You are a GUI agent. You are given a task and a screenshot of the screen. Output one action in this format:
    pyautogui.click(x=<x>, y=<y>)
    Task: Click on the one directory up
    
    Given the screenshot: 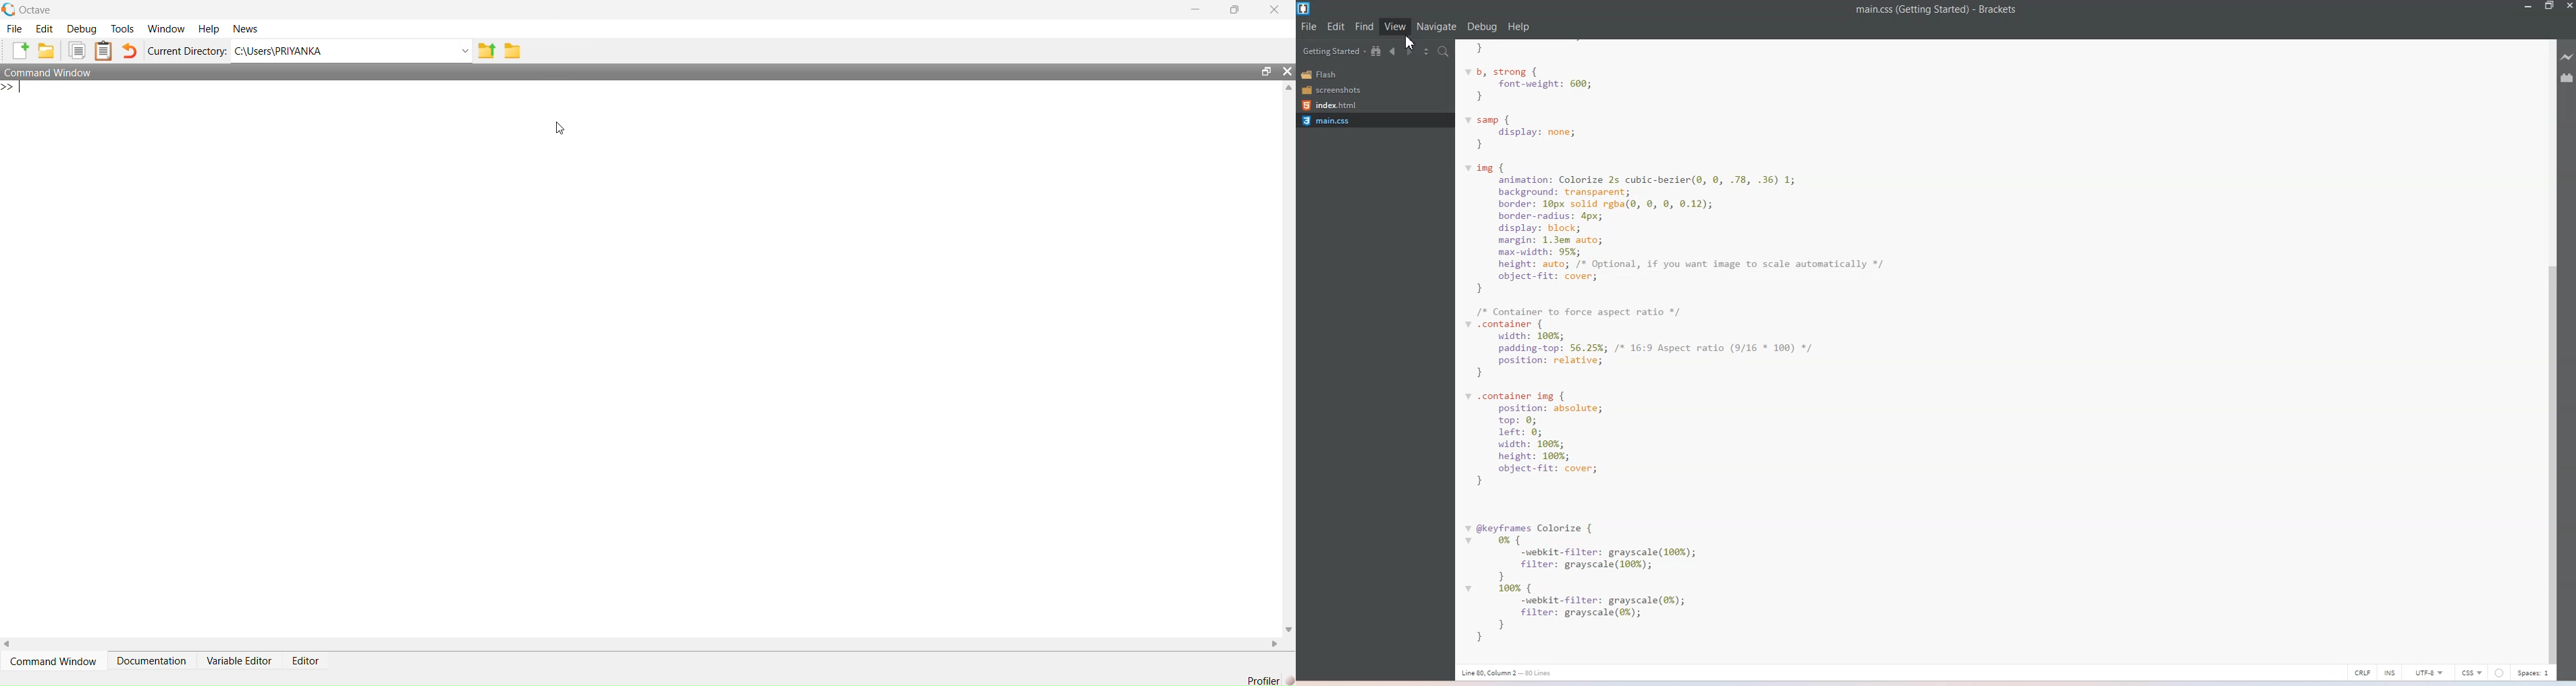 What is the action you would take?
    pyautogui.click(x=487, y=50)
    